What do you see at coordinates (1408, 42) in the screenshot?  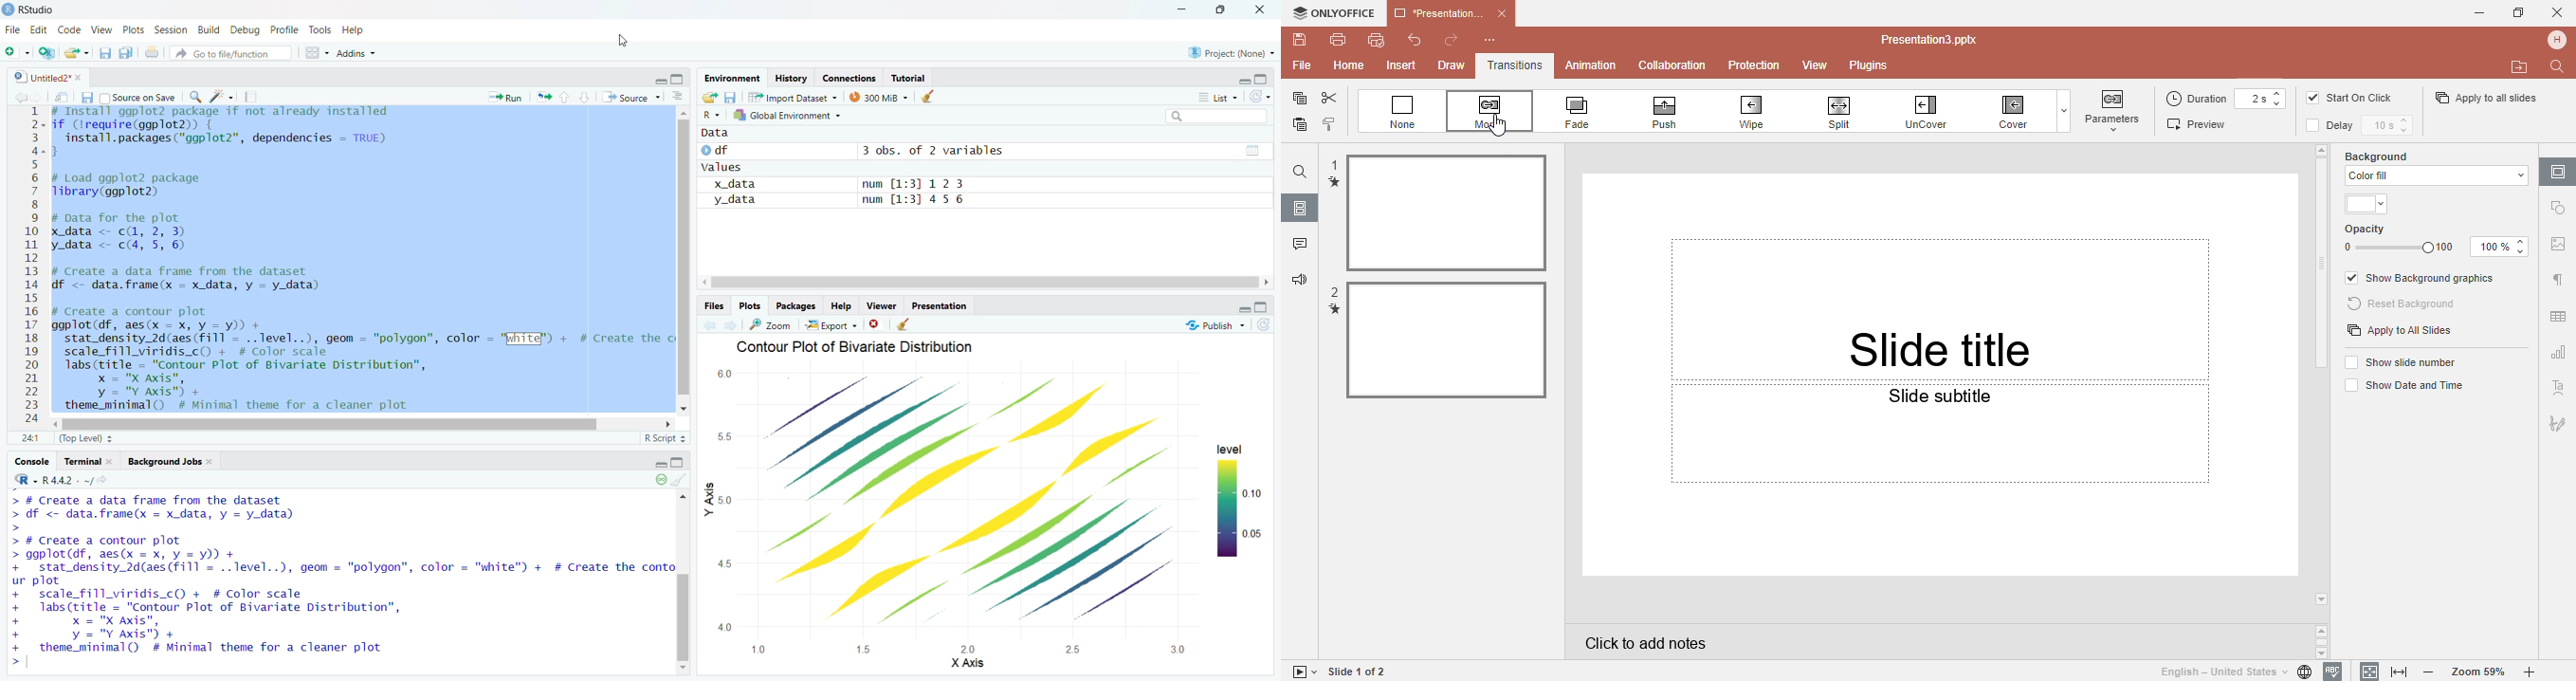 I see `Undo` at bounding box center [1408, 42].